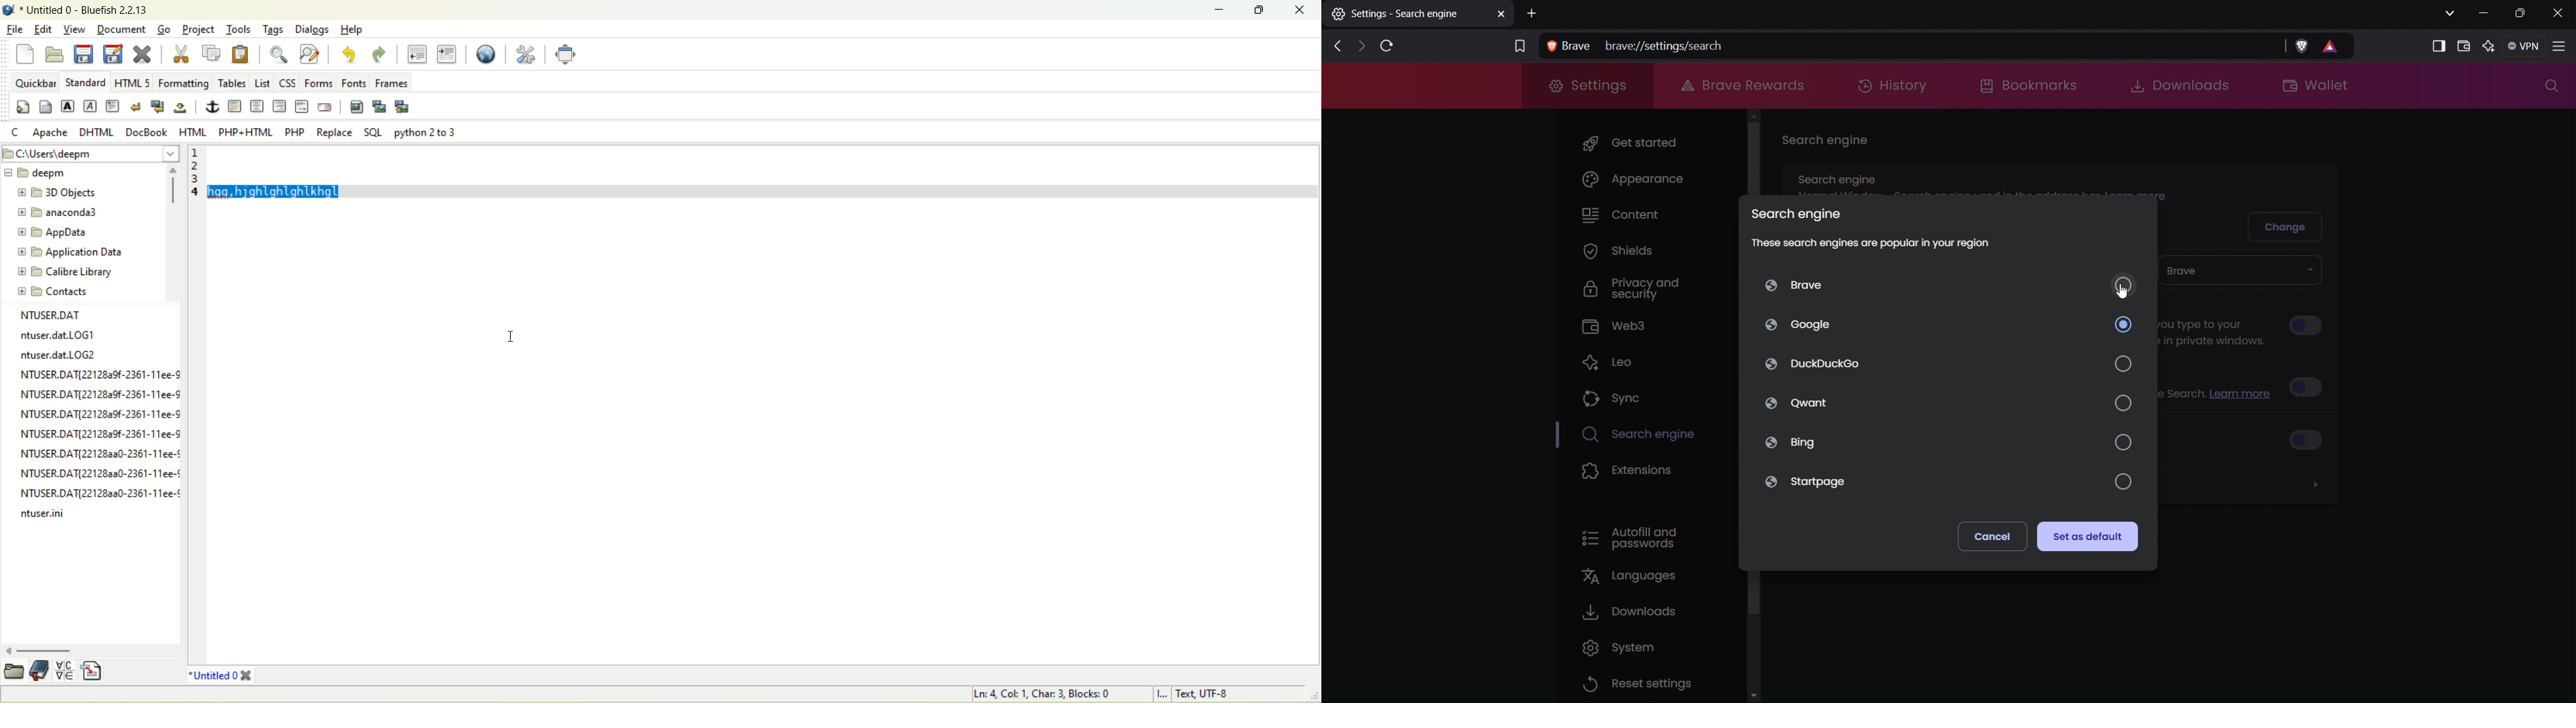 This screenshot has width=2576, height=728. Describe the element at coordinates (135, 106) in the screenshot. I see `break` at that location.